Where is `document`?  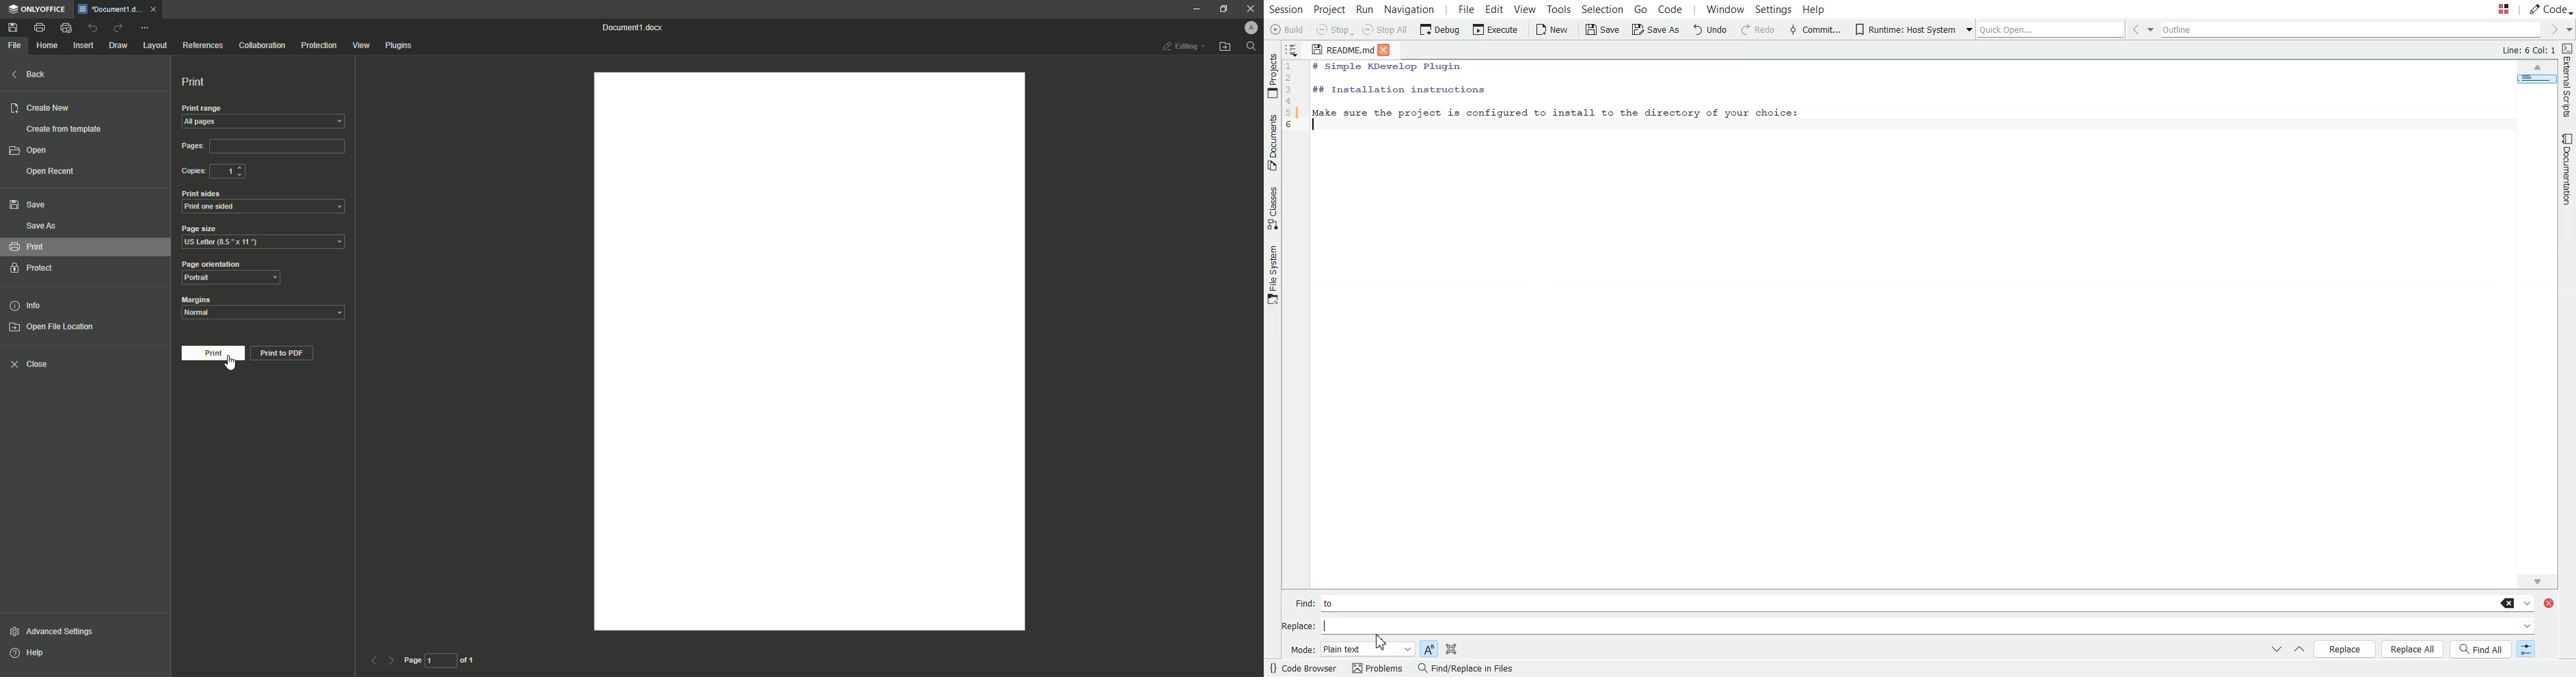 document is located at coordinates (804, 352).